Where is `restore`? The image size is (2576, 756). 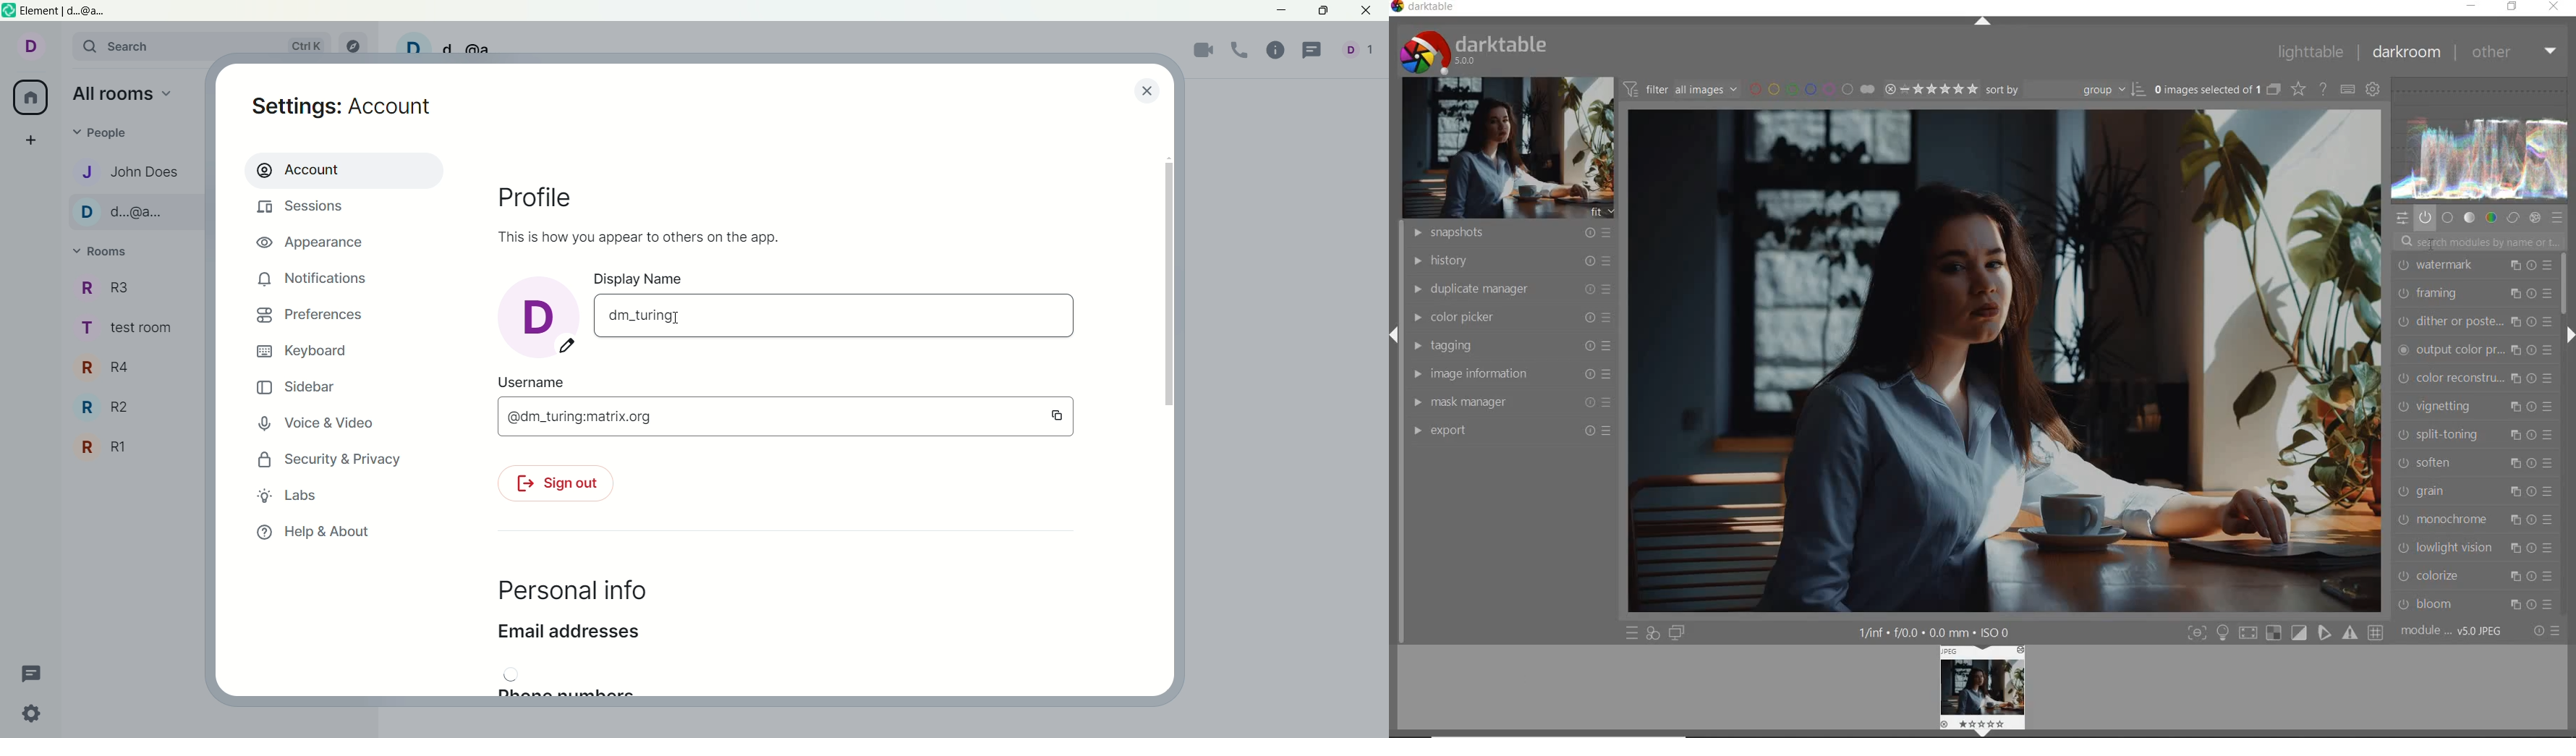
restore is located at coordinates (2514, 7).